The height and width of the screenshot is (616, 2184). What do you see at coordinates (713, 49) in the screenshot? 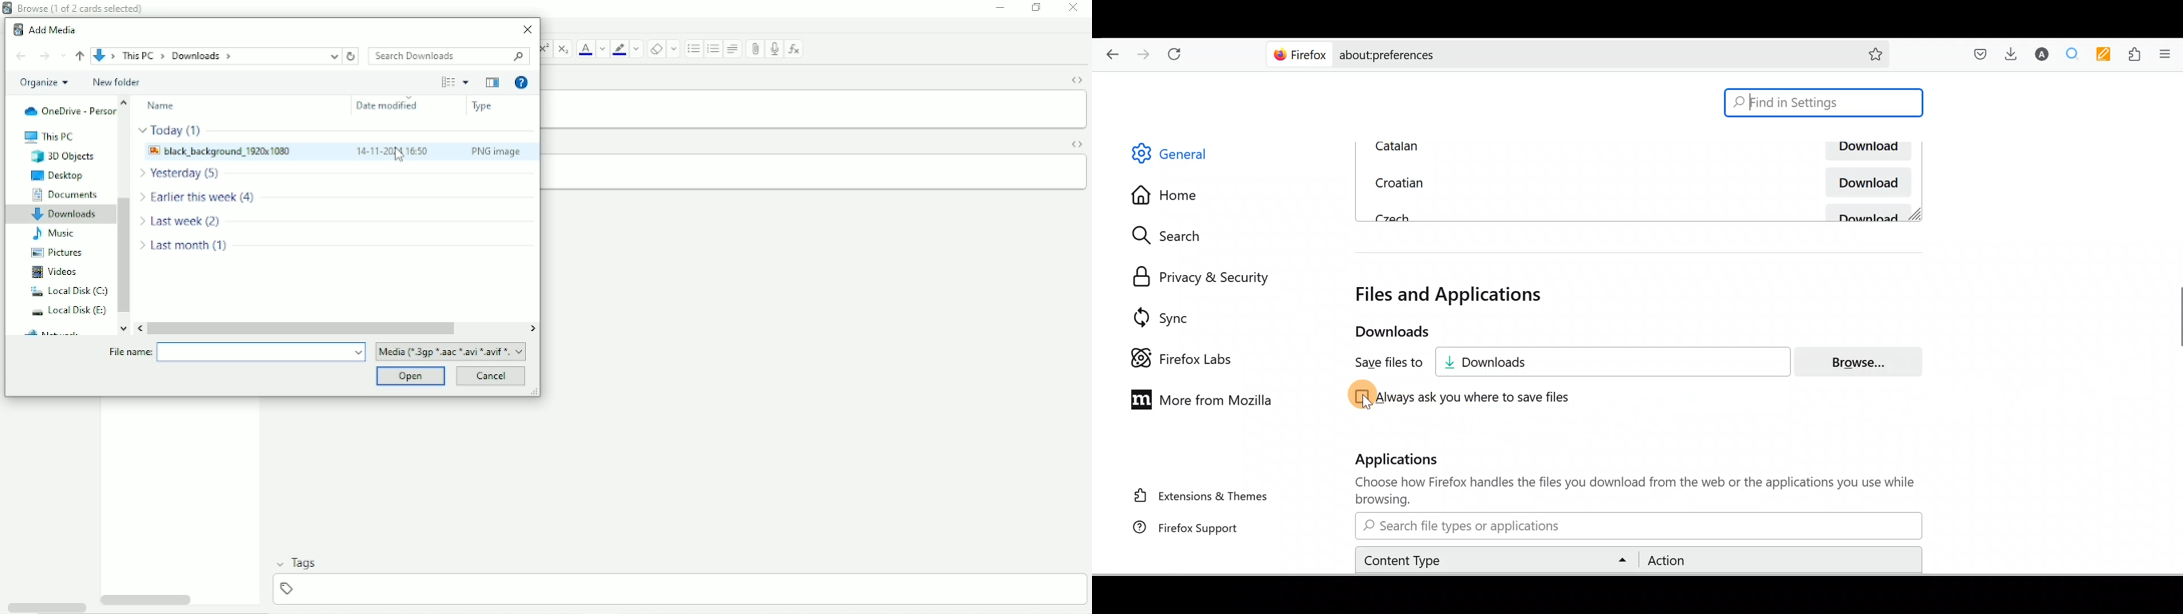
I see `Ordered list` at bounding box center [713, 49].